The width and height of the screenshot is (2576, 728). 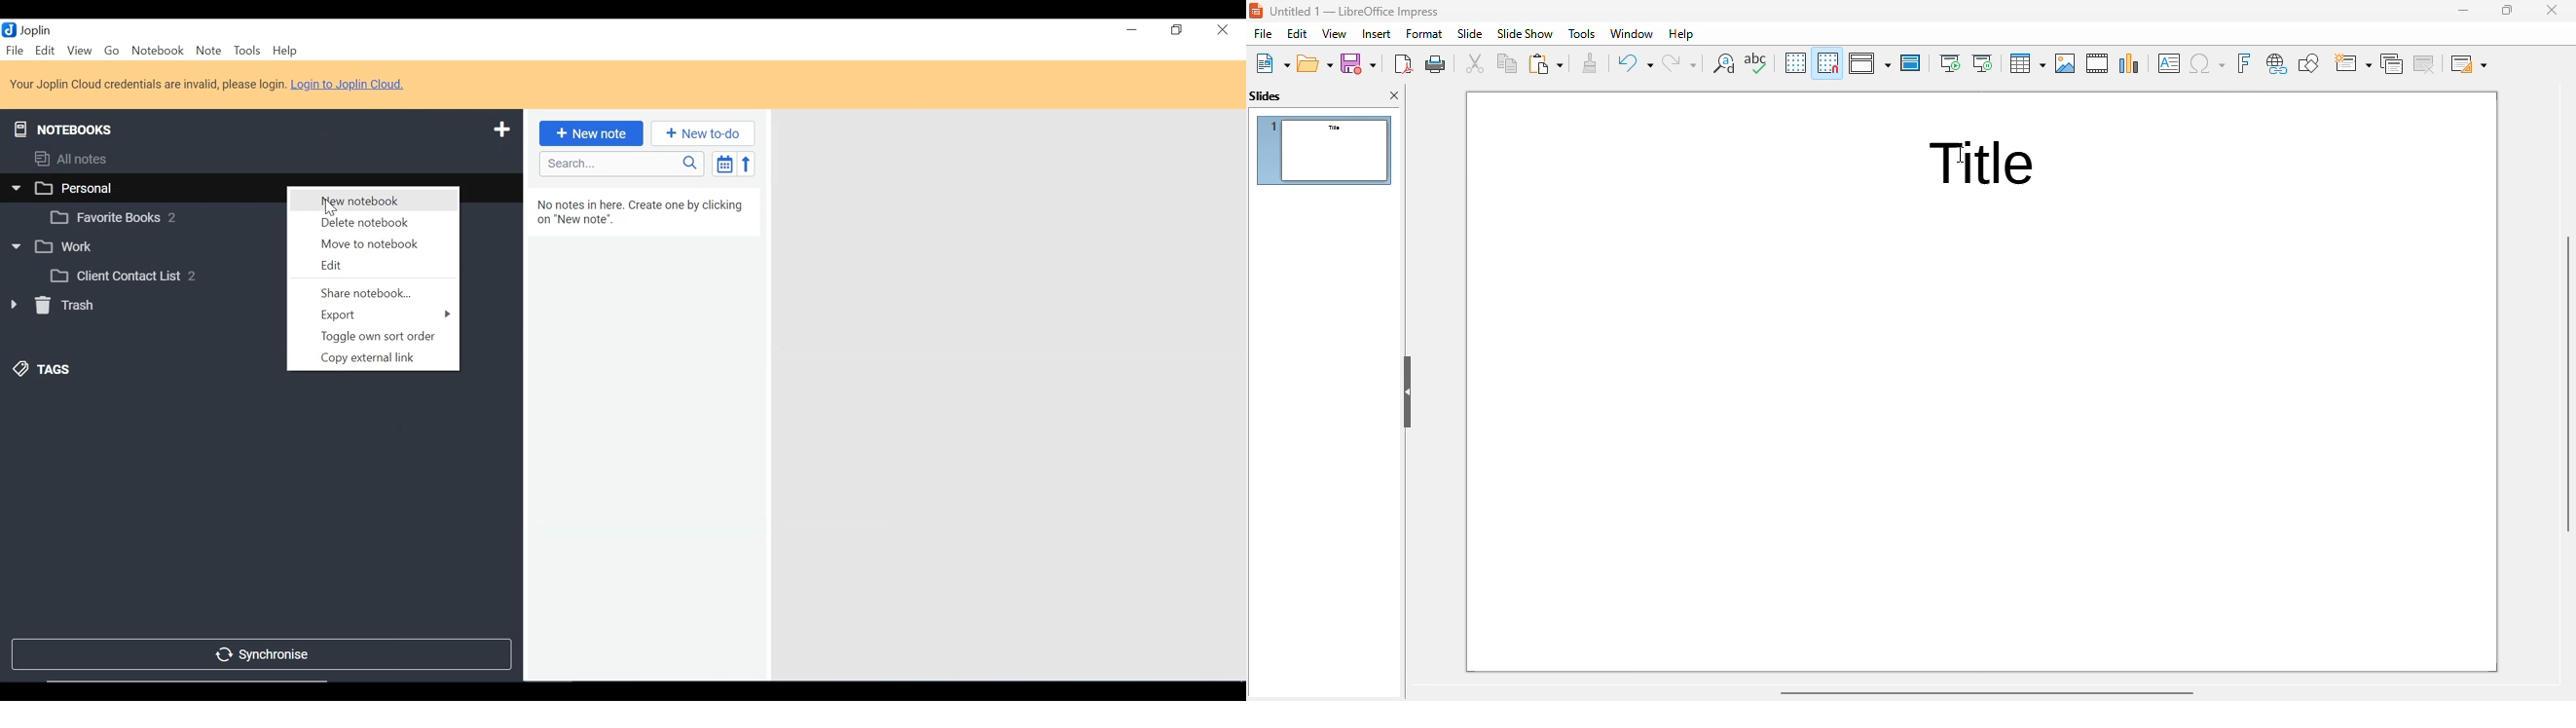 I want to click on Copy External link, so click(x=372, y=358).